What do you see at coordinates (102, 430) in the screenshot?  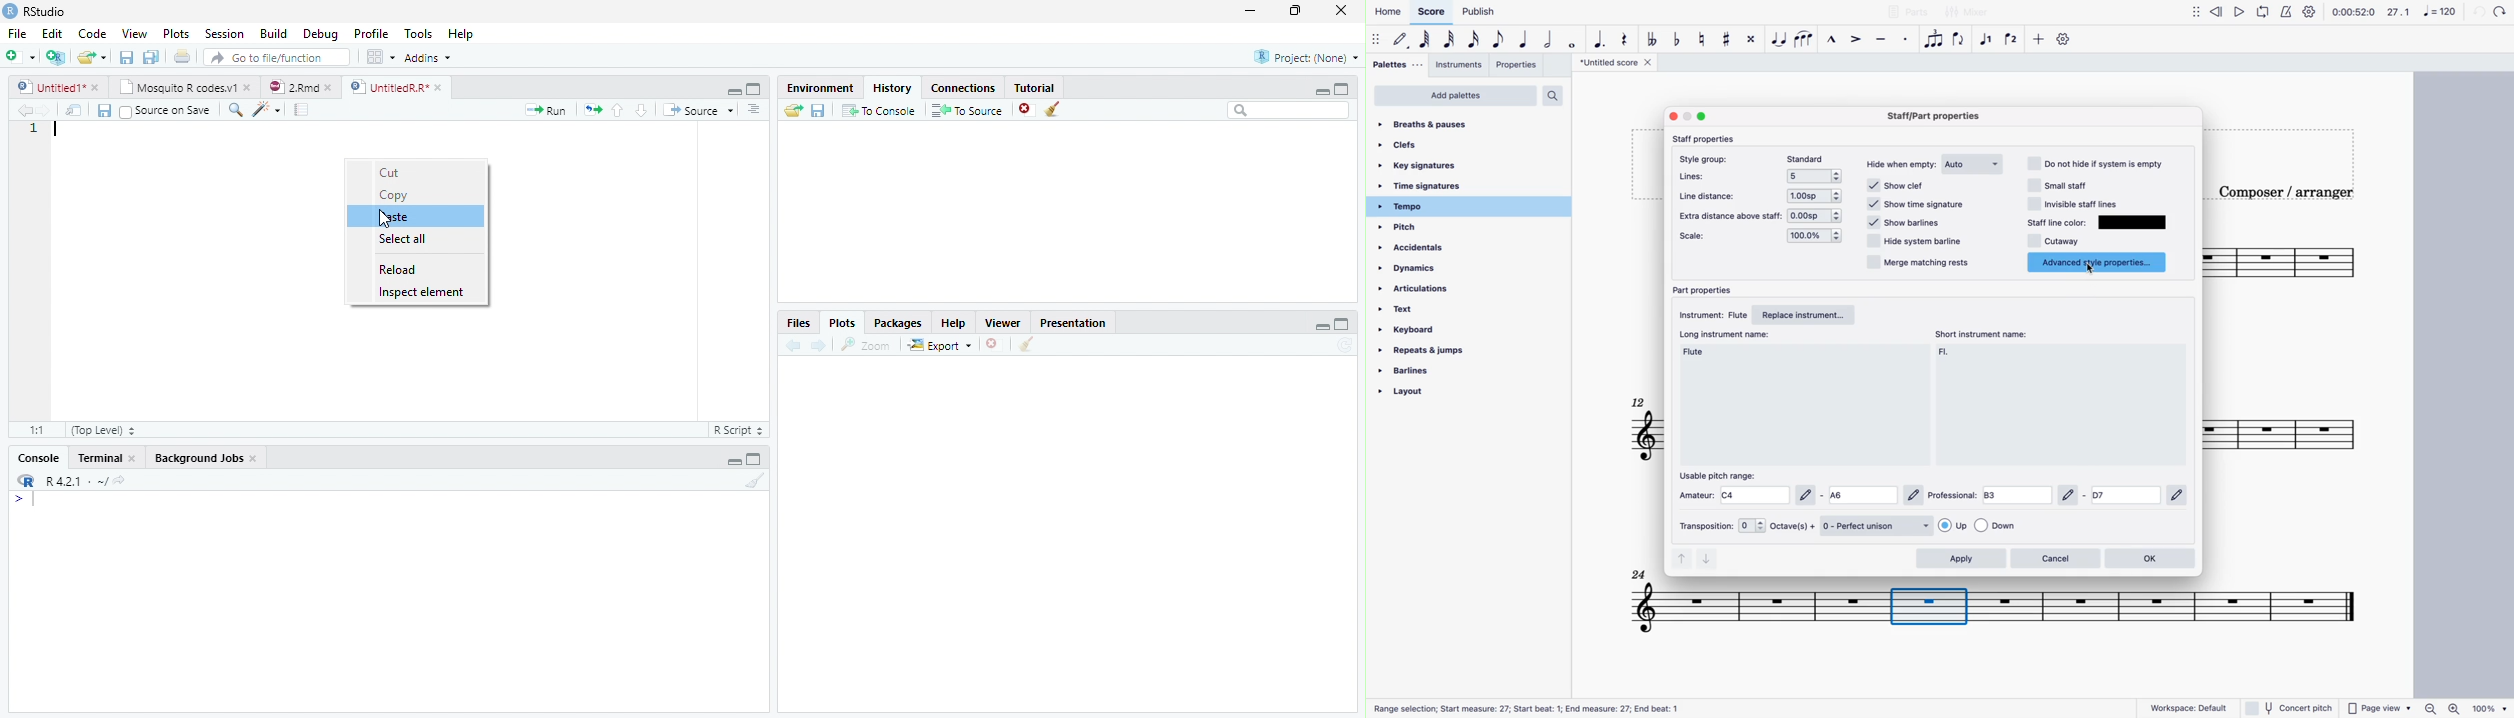 I see `Top level` at bounding box center [102, 430].